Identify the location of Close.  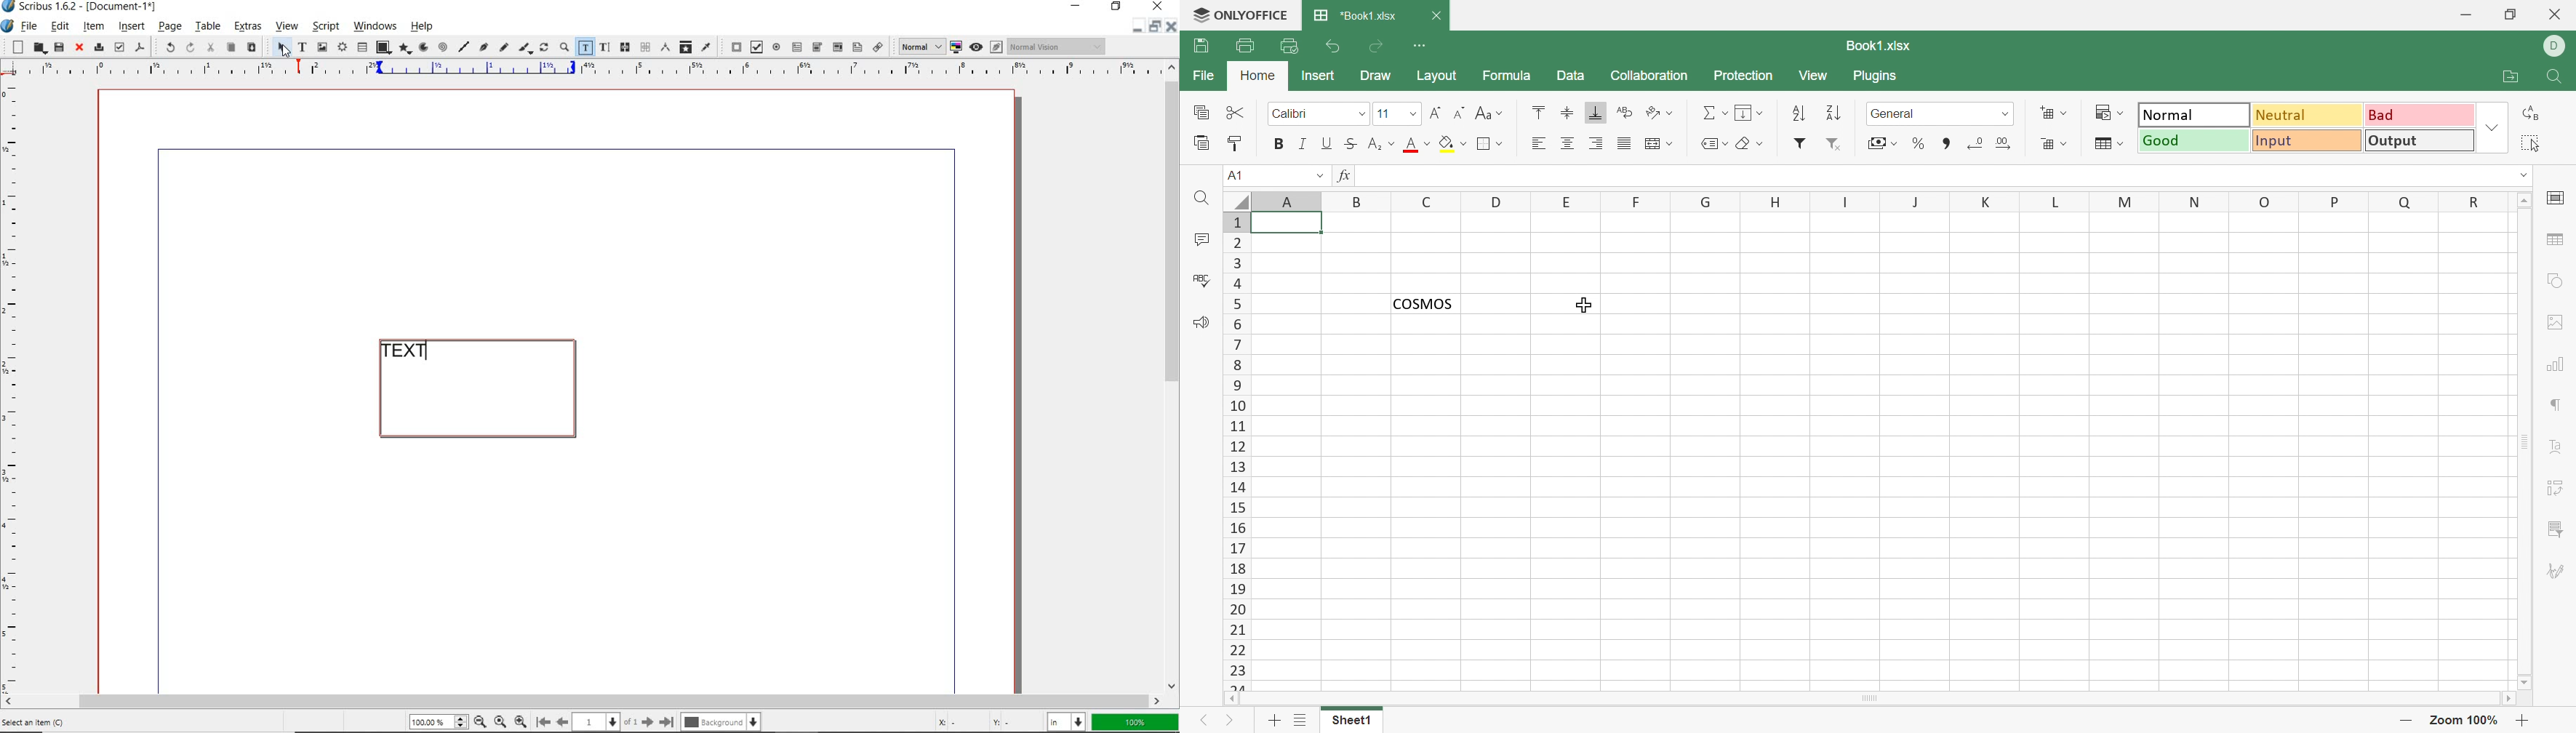
(1435, 15).